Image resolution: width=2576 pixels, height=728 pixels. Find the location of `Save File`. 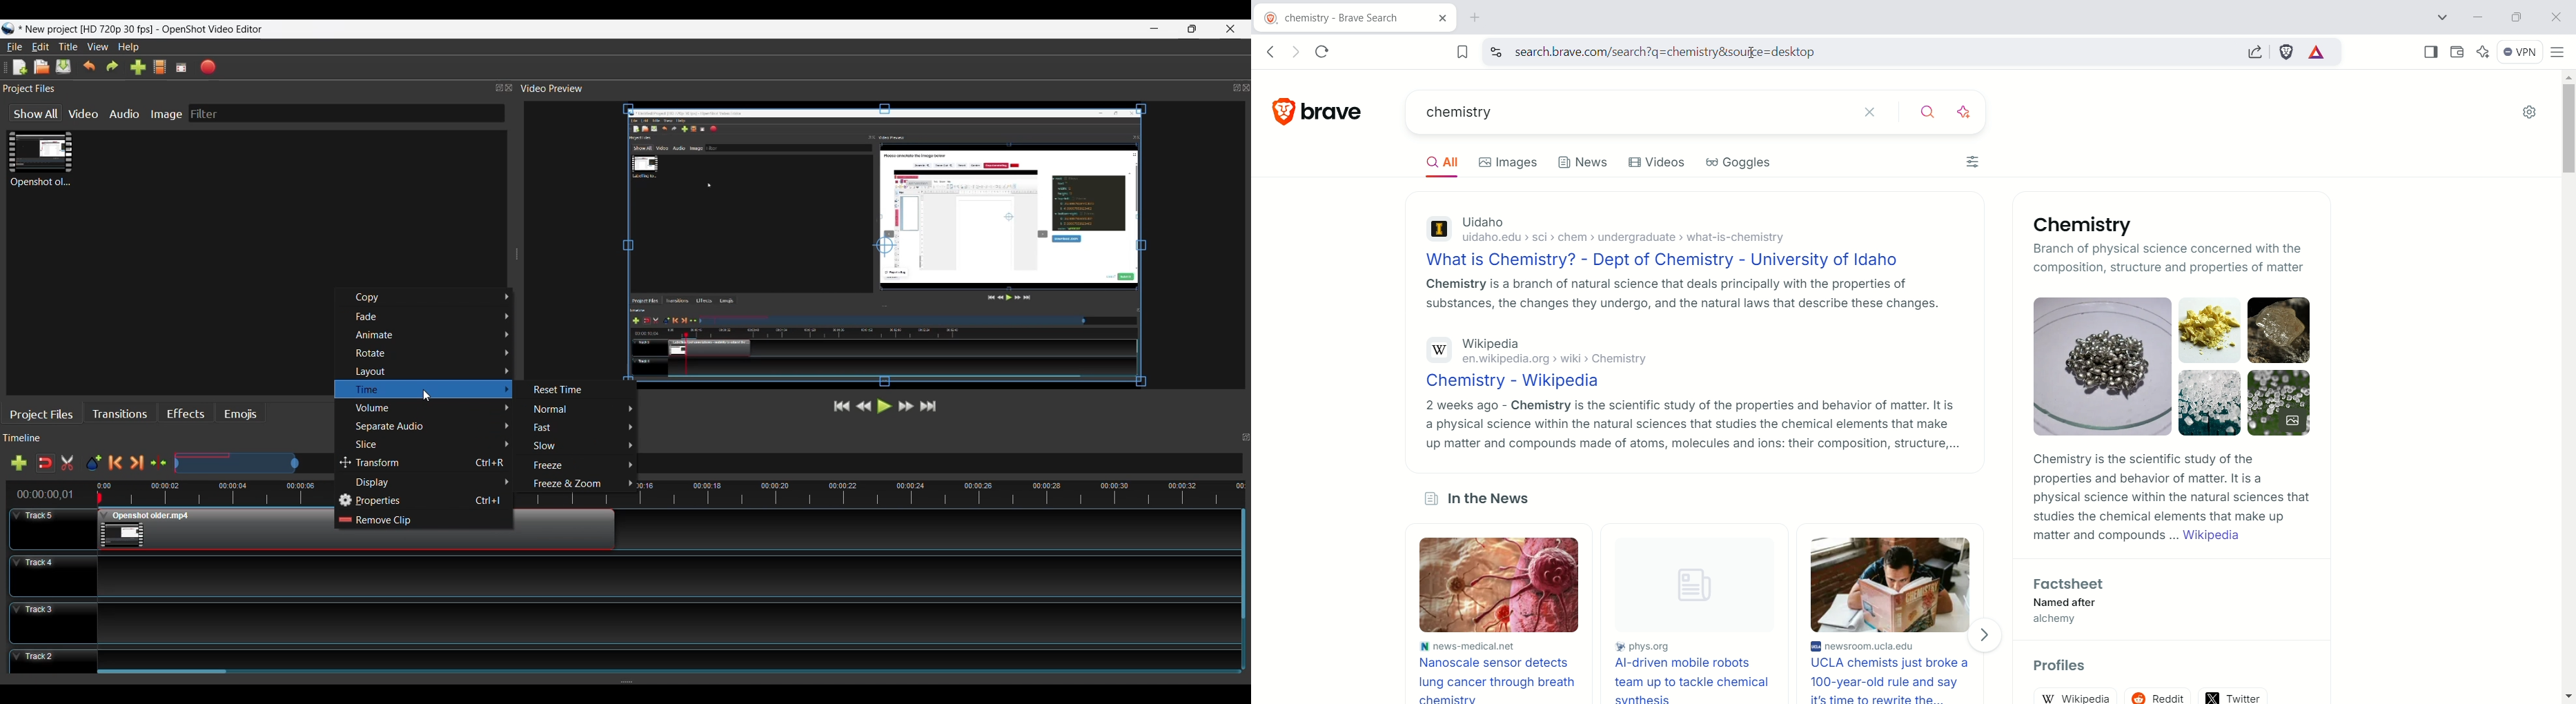

Save File is located at coordinates (64, 67).